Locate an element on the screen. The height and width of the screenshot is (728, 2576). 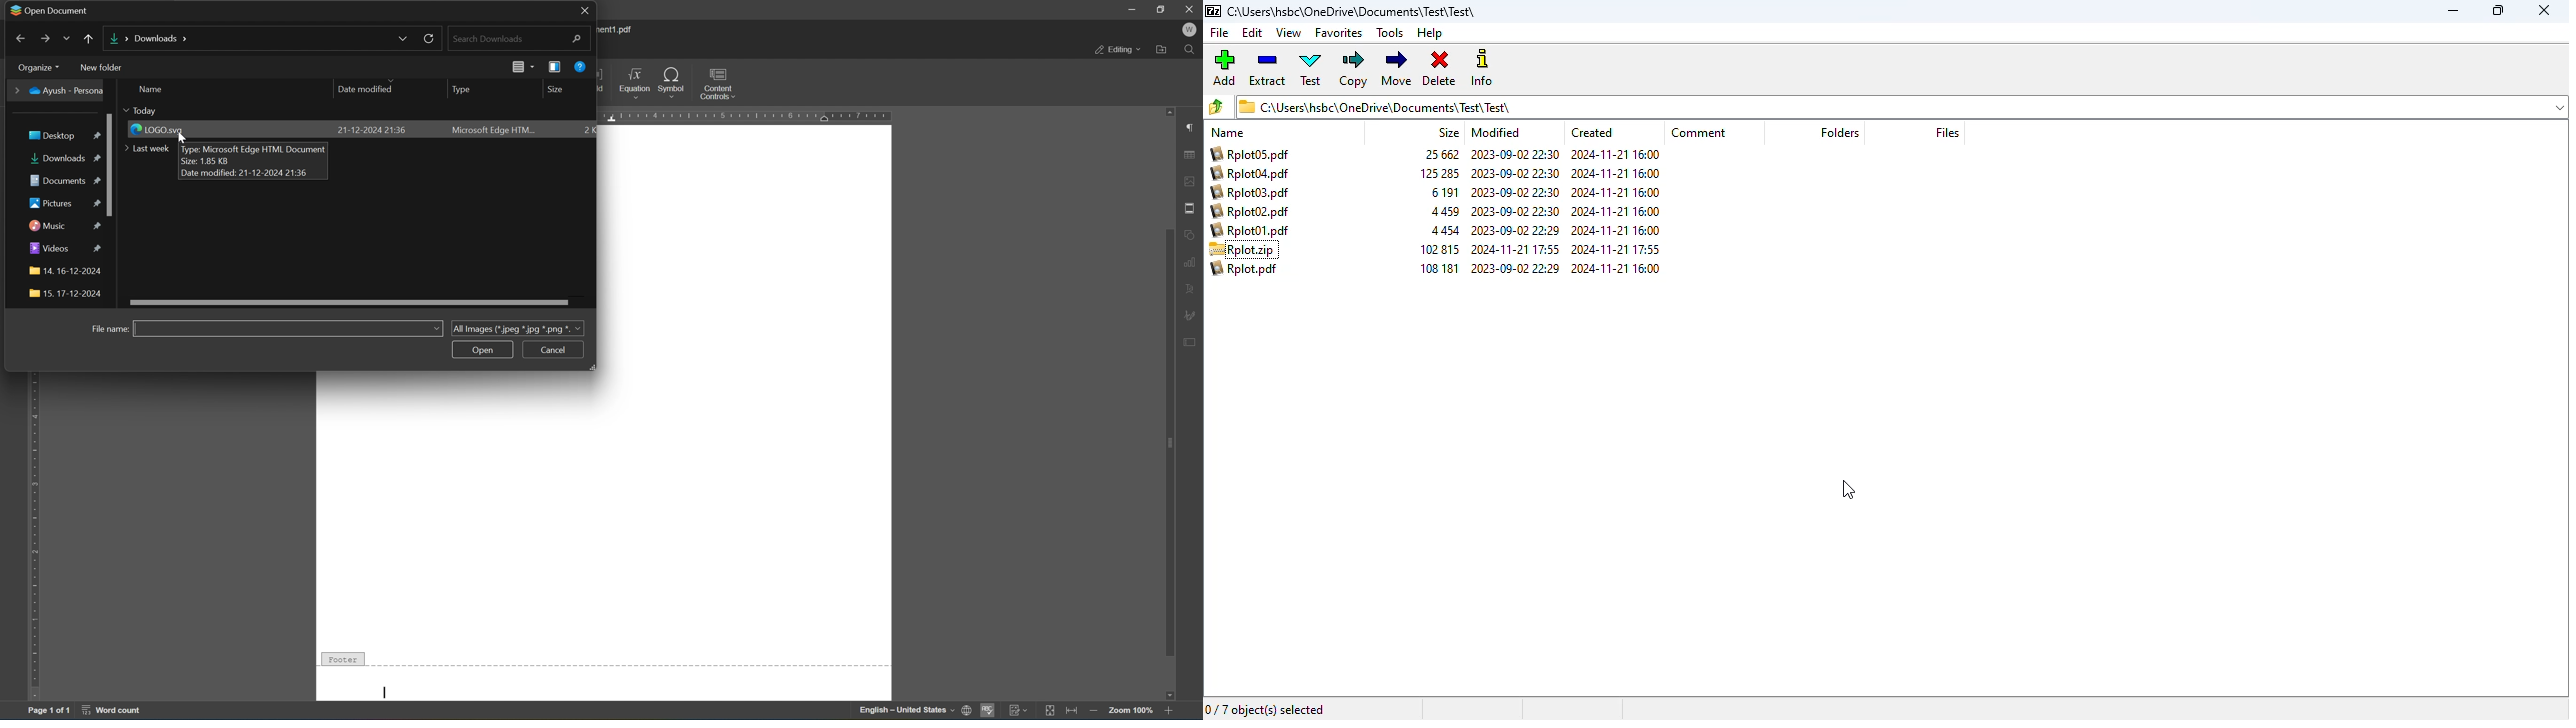
editing is located at coordinates (1118, 48).